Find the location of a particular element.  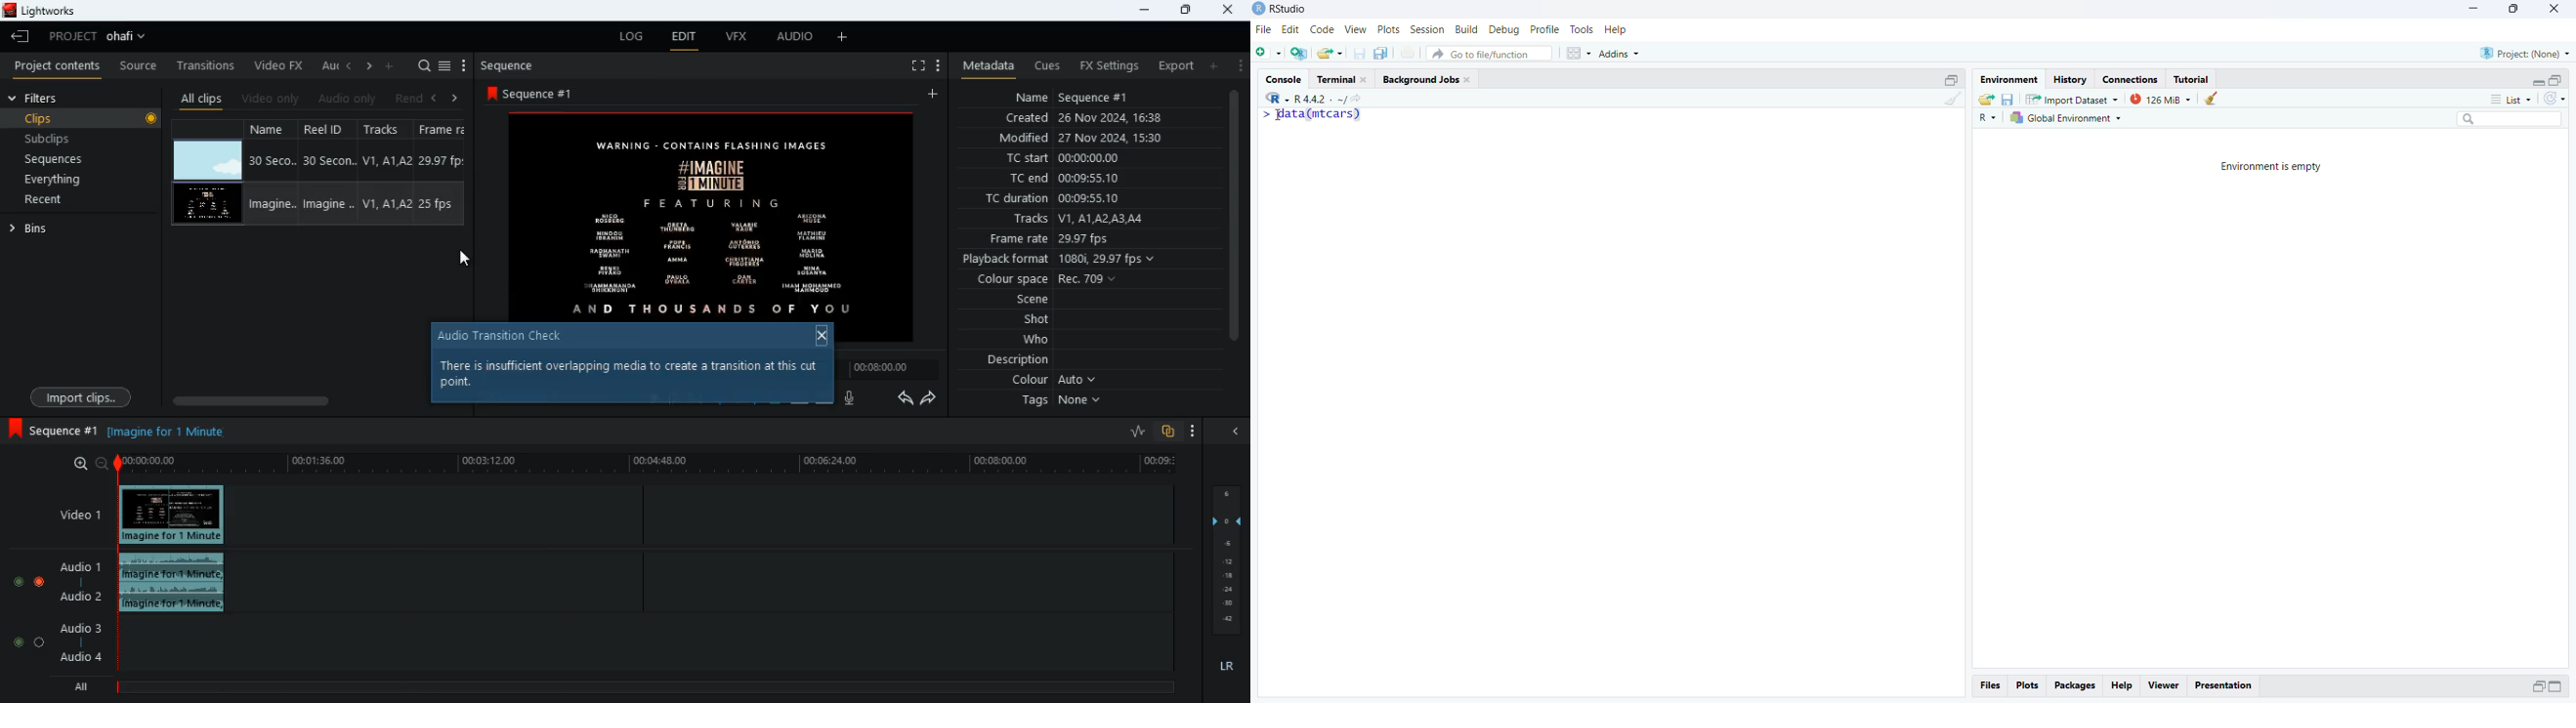

maximize is located at coordinates (1185, 10).